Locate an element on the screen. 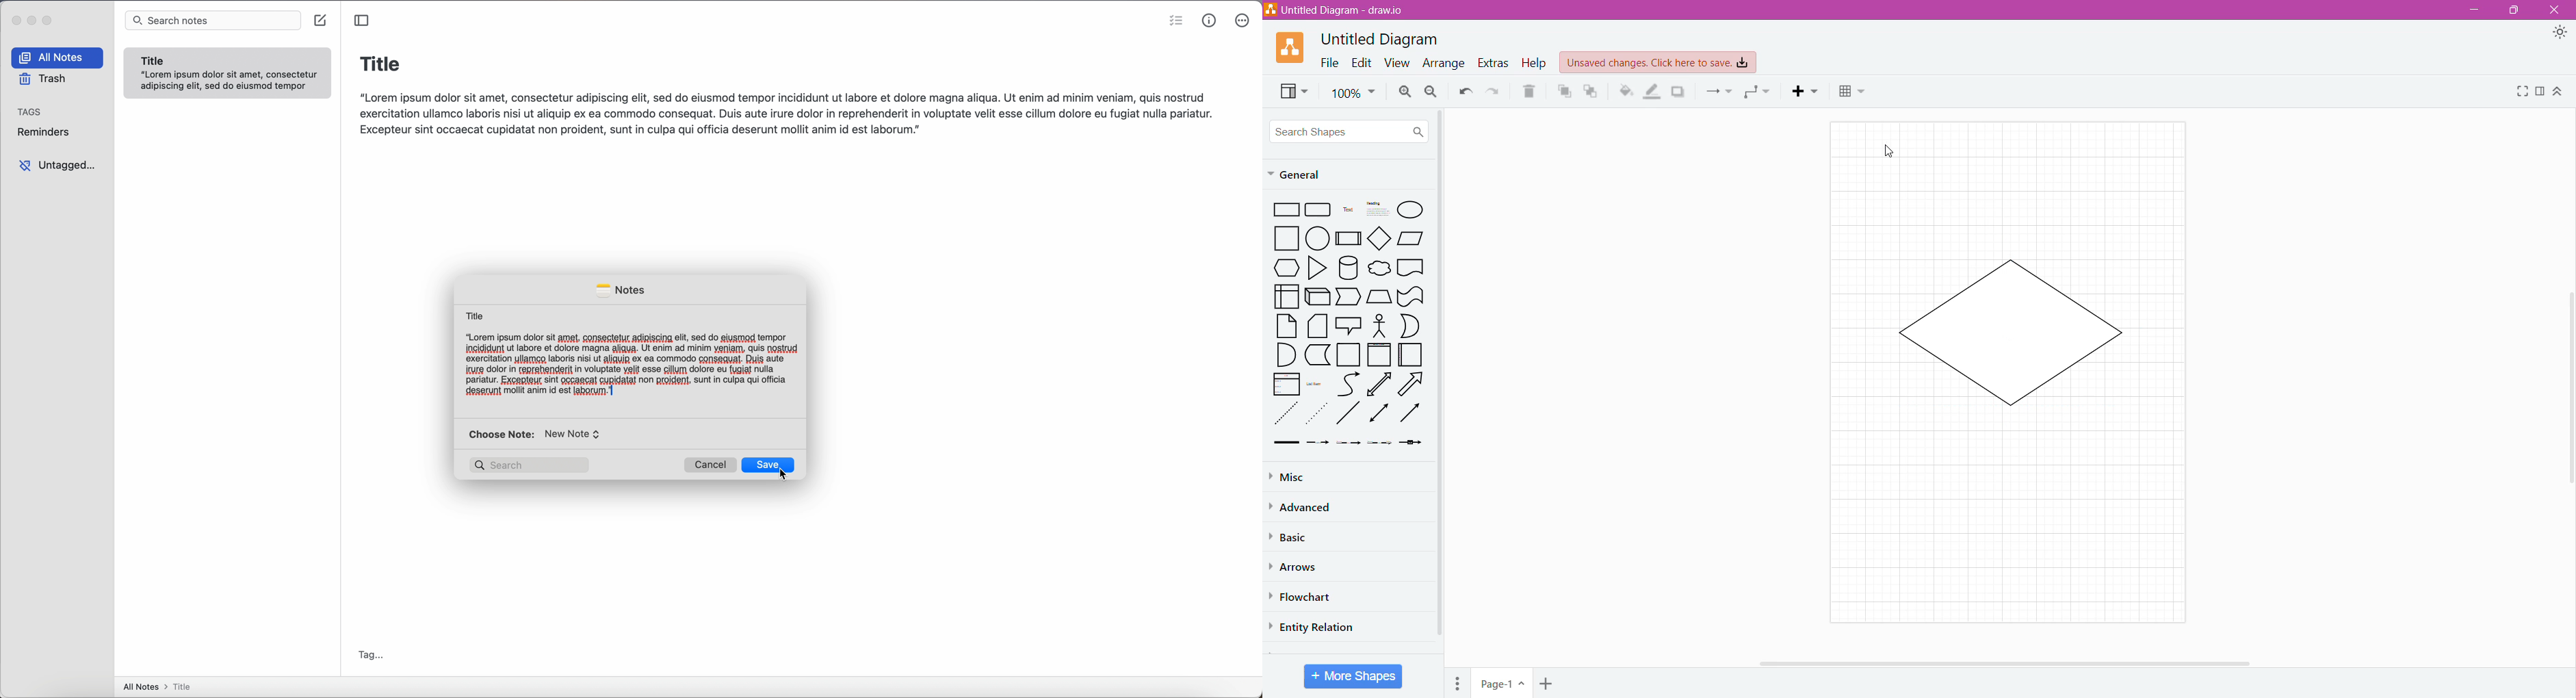 The width and height of the screenshot is (2576, 700). click on save button is located at coordinates (769, 464).